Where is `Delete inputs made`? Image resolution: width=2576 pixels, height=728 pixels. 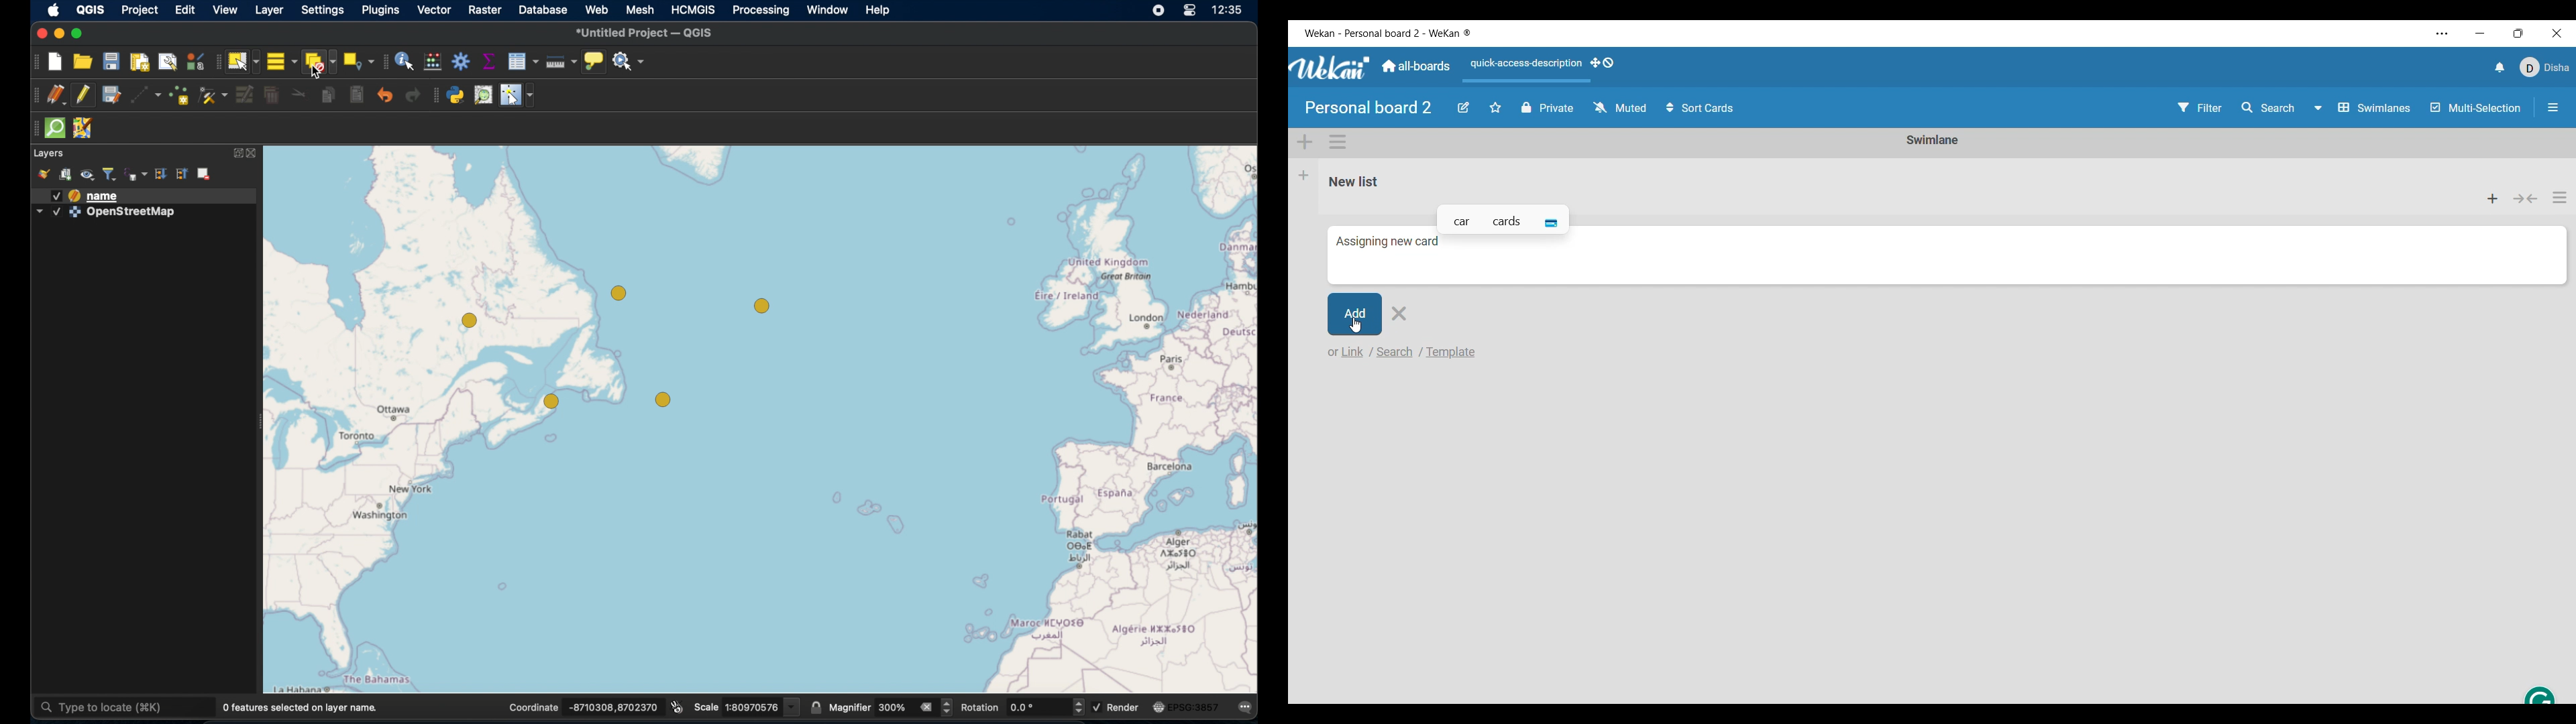 Delete inputs made is located at coordinates (1399, 314).